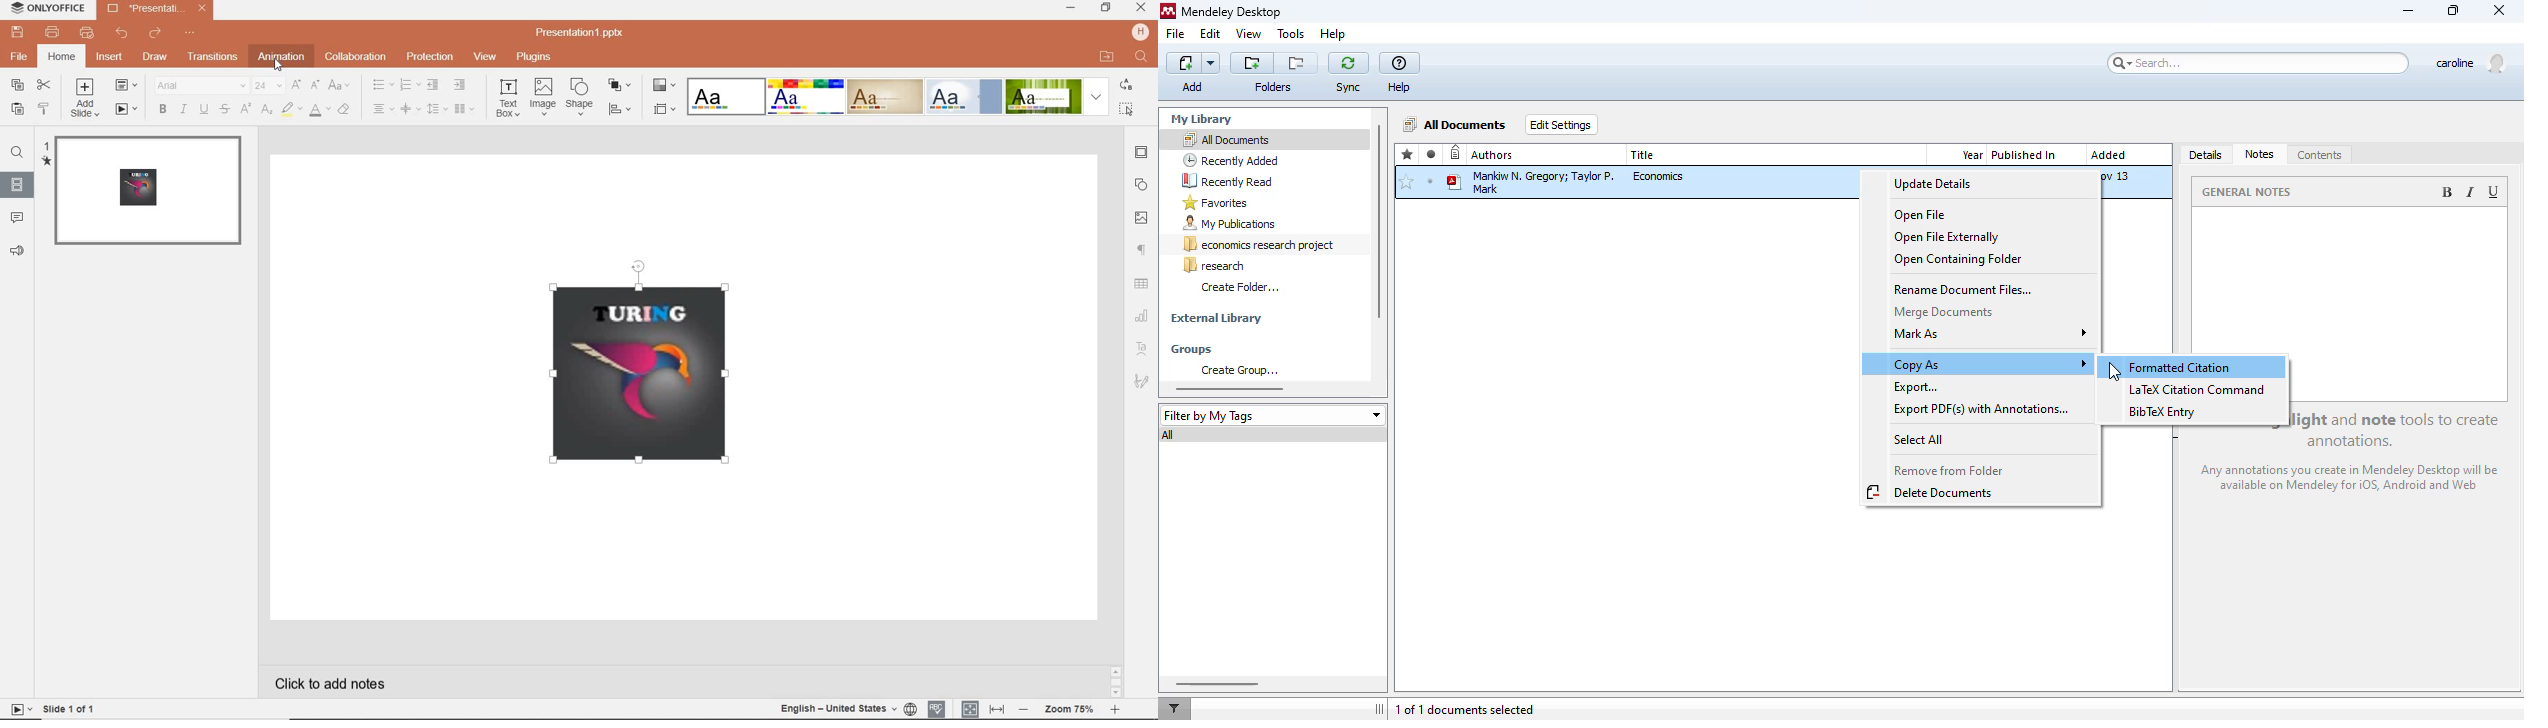 Image resolution: width=2548 pixels, height=728 pixels. What do you see at coordinates (434, 86) in the screenshot?
I see `decrease indent` at bounding box center [434, 86].